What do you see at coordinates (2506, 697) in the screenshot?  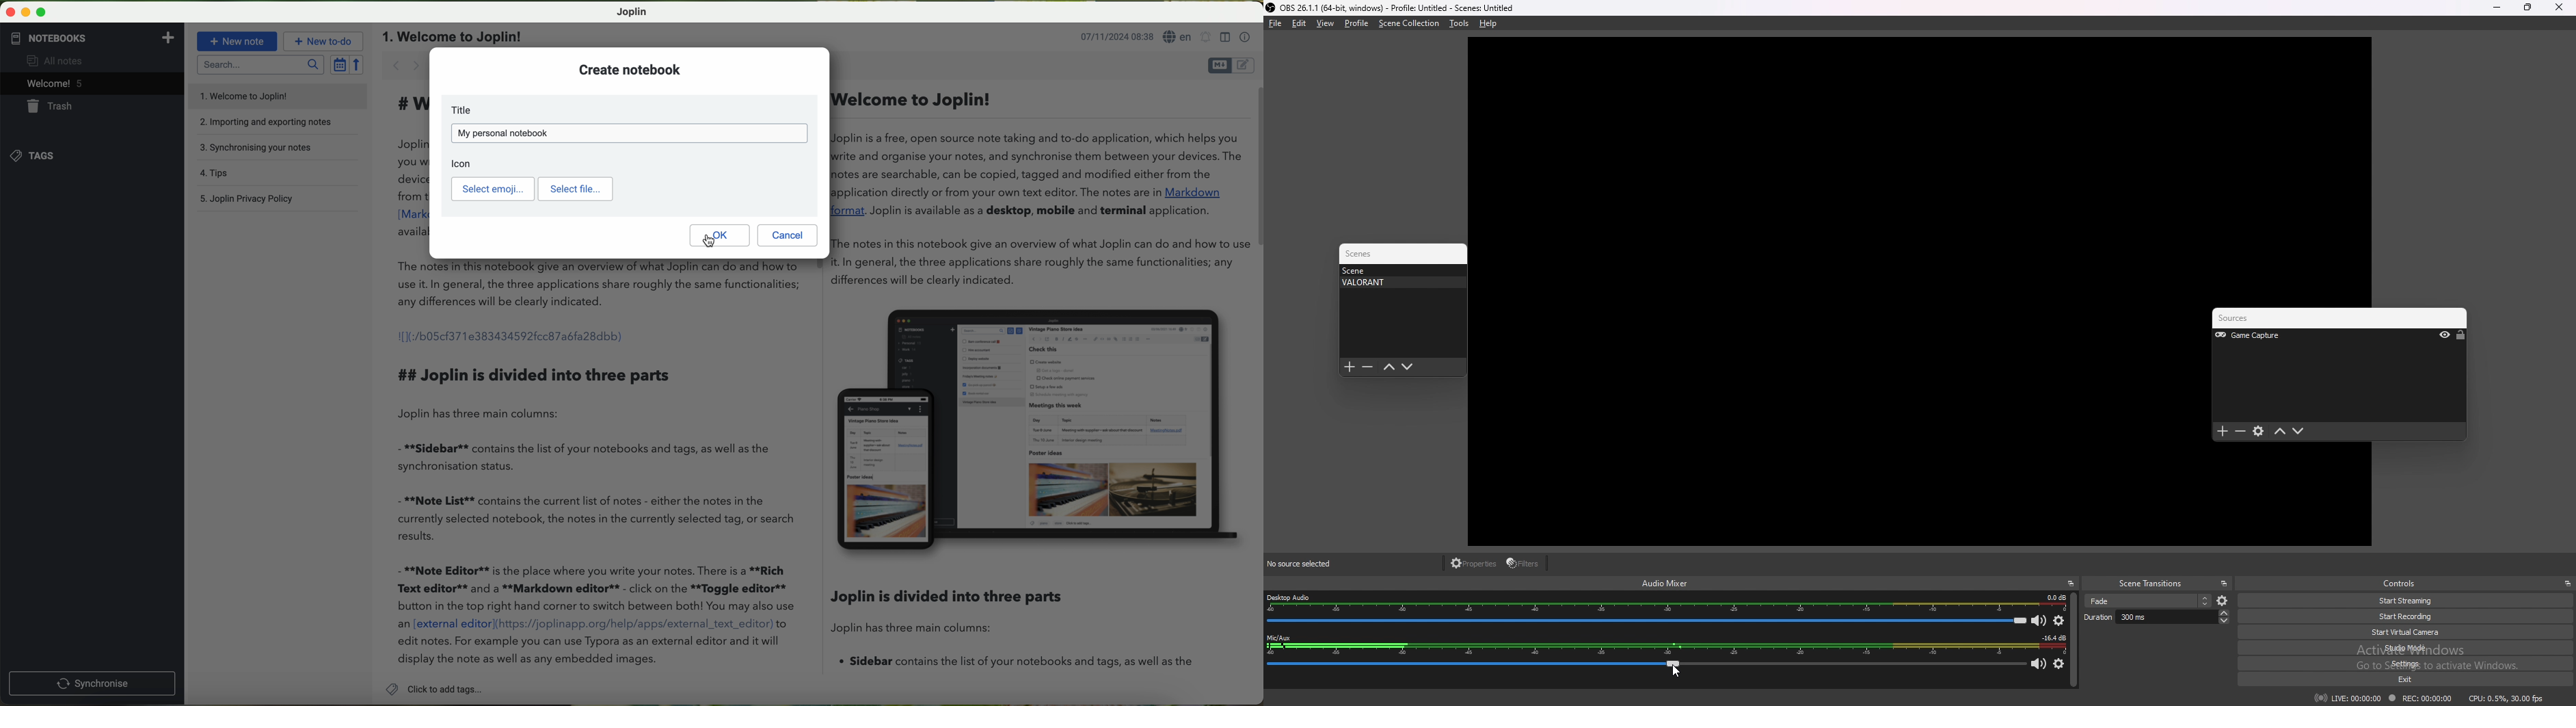 I see `cpu: 0.3% 30.00fps` at bounding box center [2506, 697].